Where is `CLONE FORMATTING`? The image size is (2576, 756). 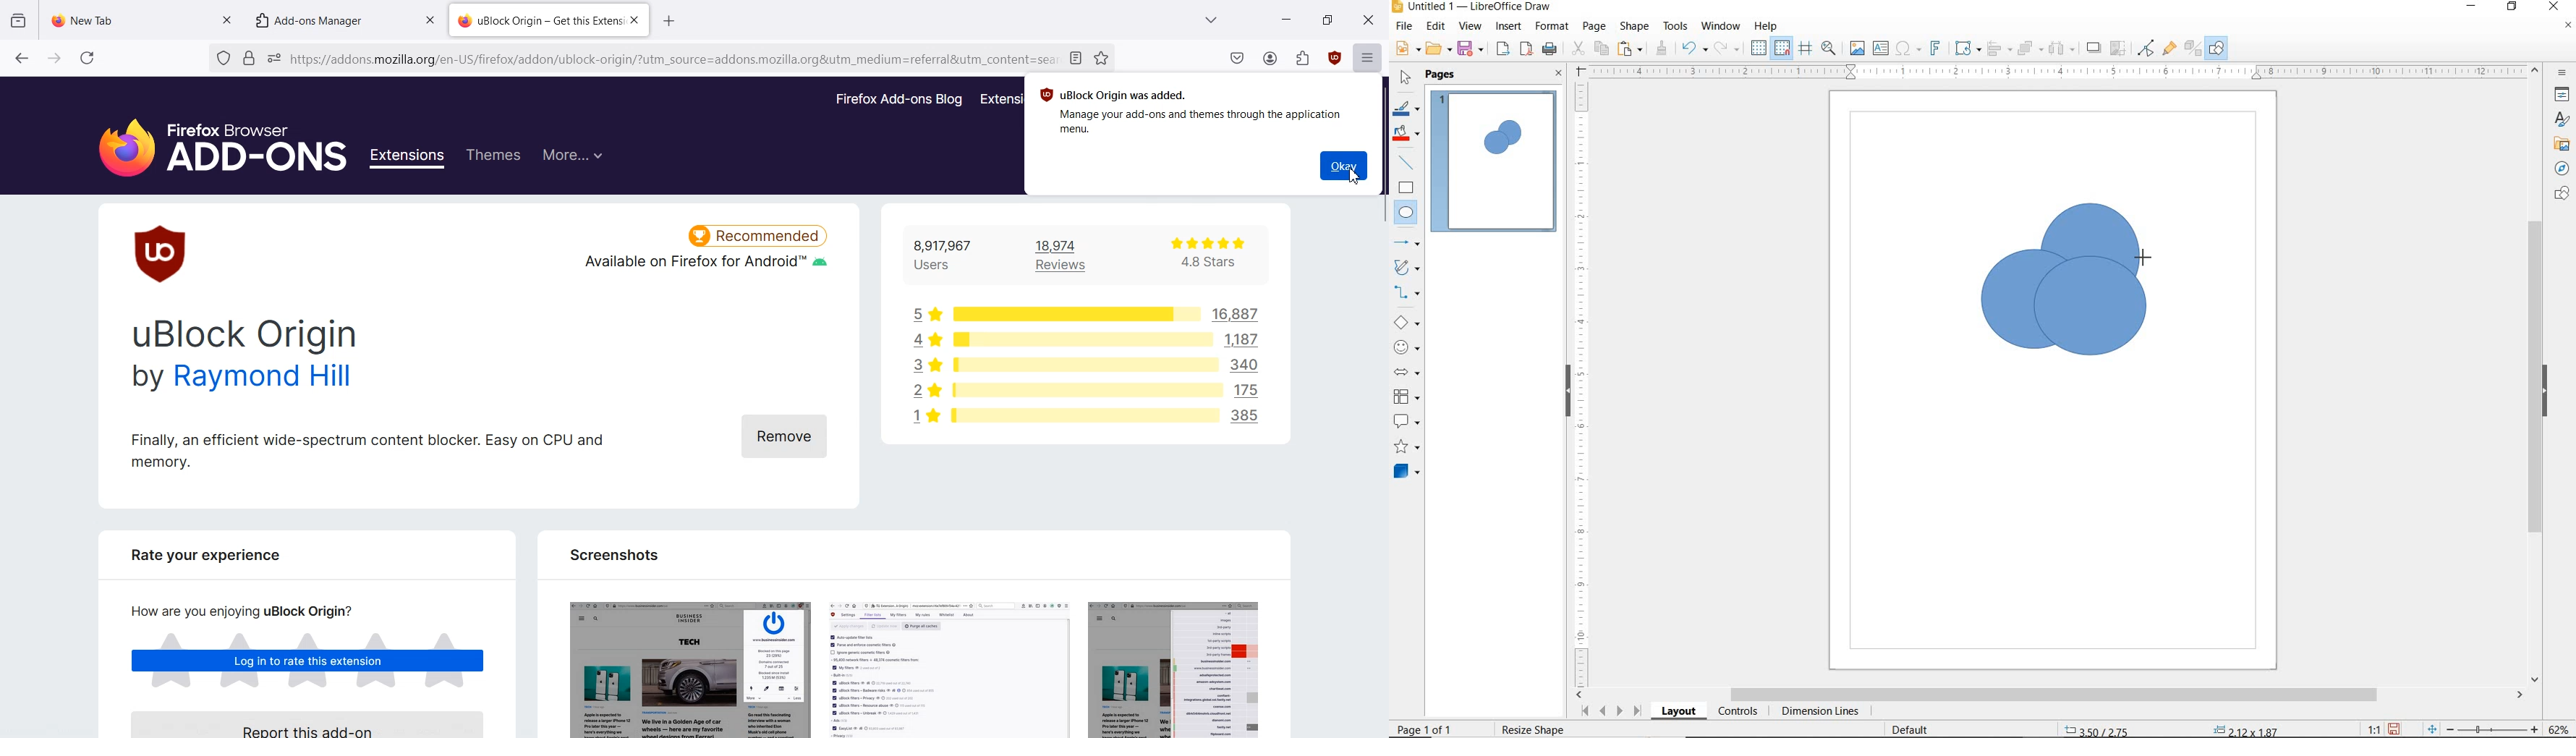
CLONE FORMATTING is located at coordinates (1661, 48).